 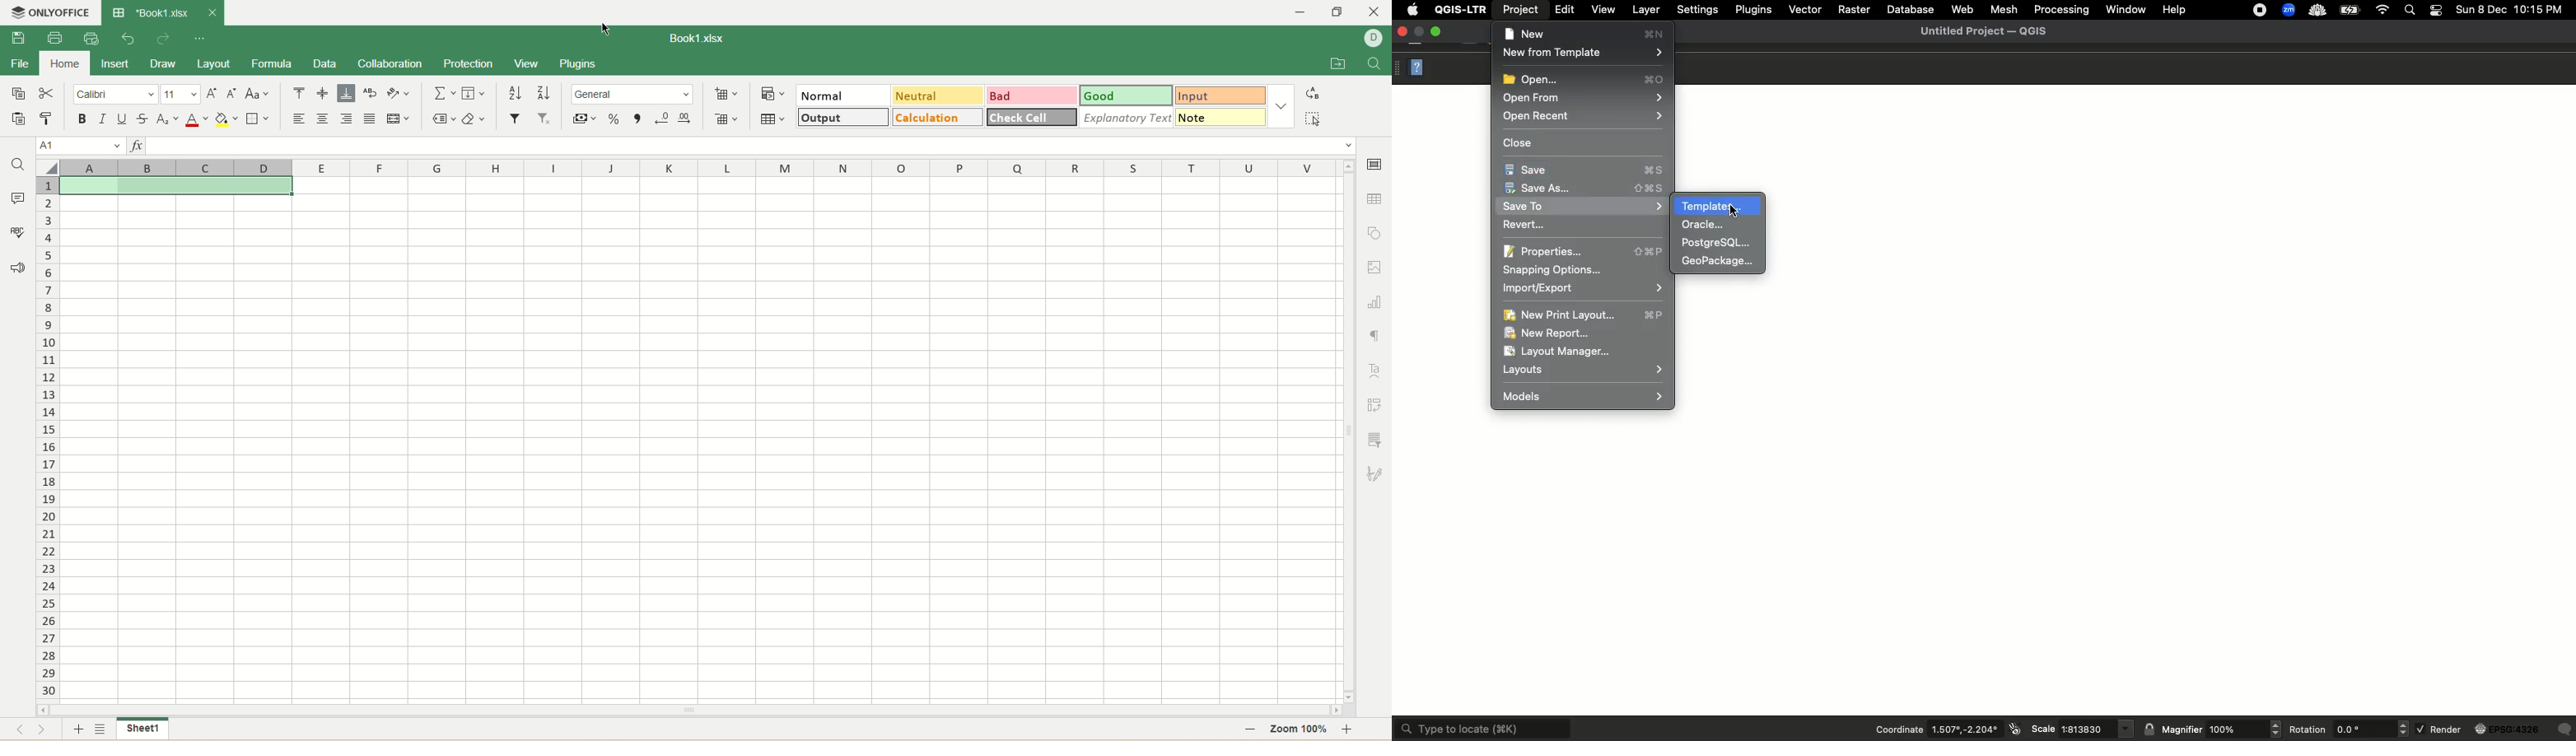 What do you see at coordinates (1347, 430) in the screenshot?
I see `vertical scroll bar` at bounding box center [1347, 430].